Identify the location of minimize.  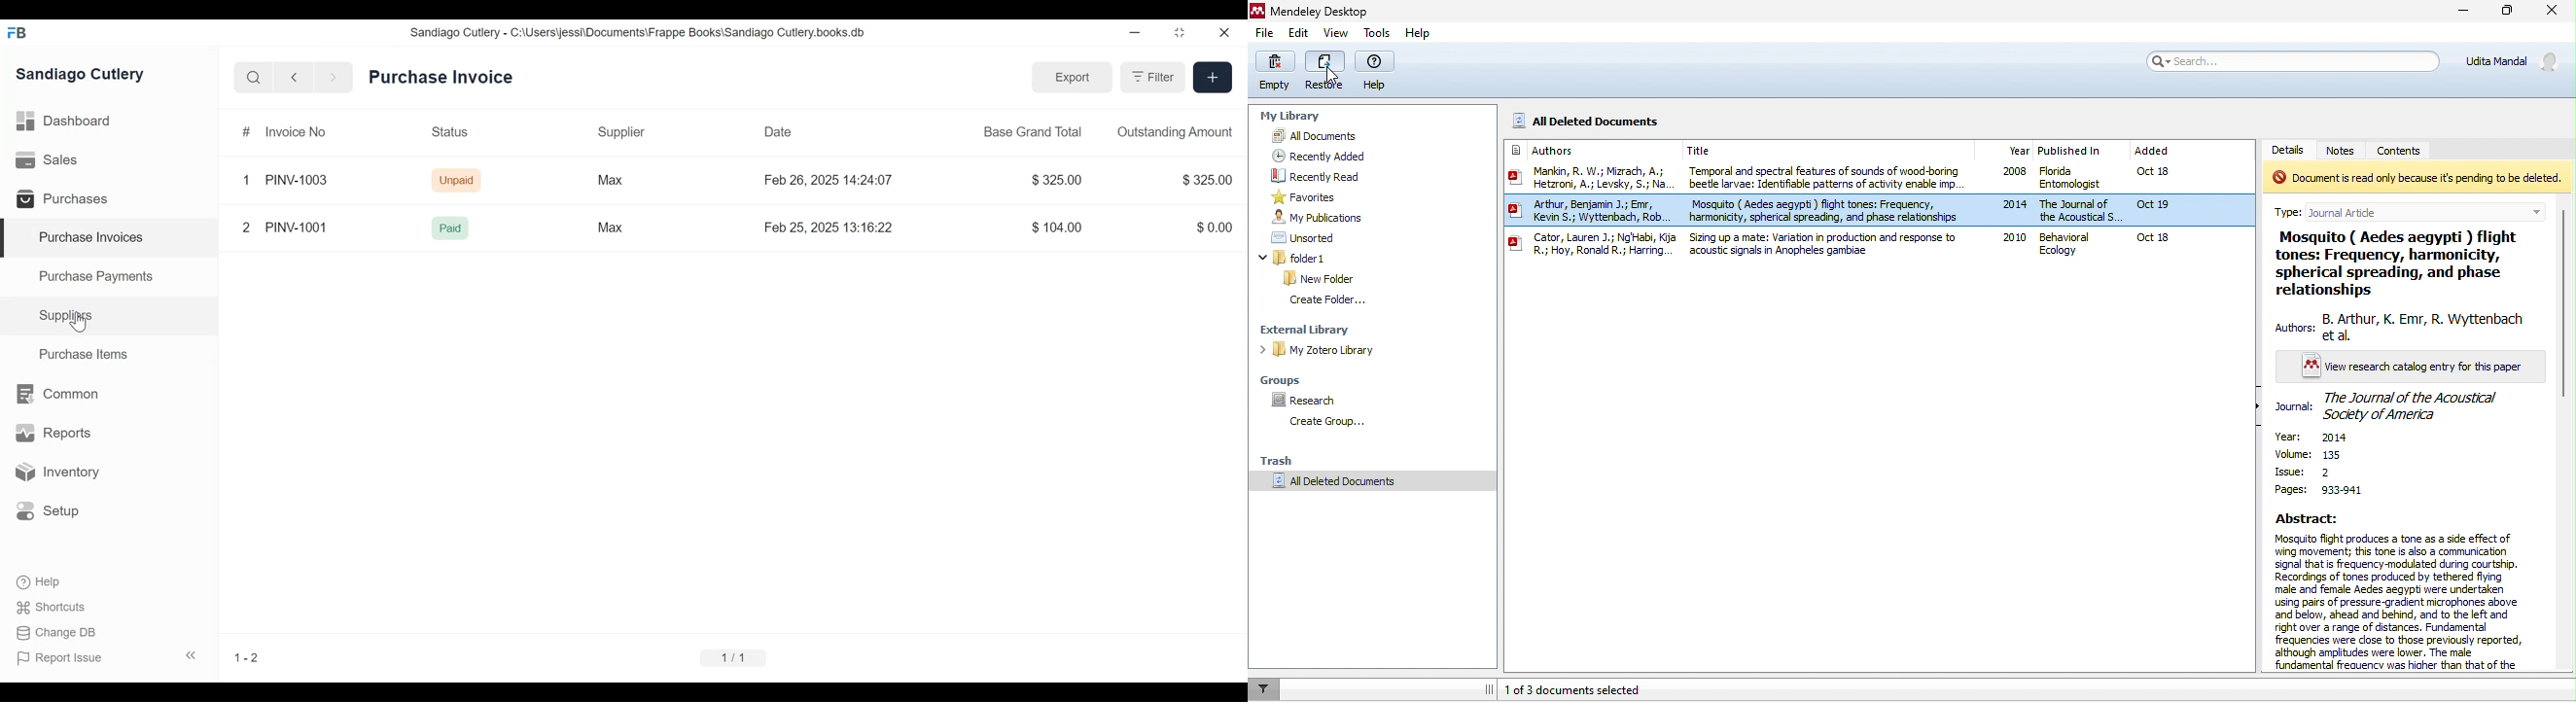
(1136, 33).